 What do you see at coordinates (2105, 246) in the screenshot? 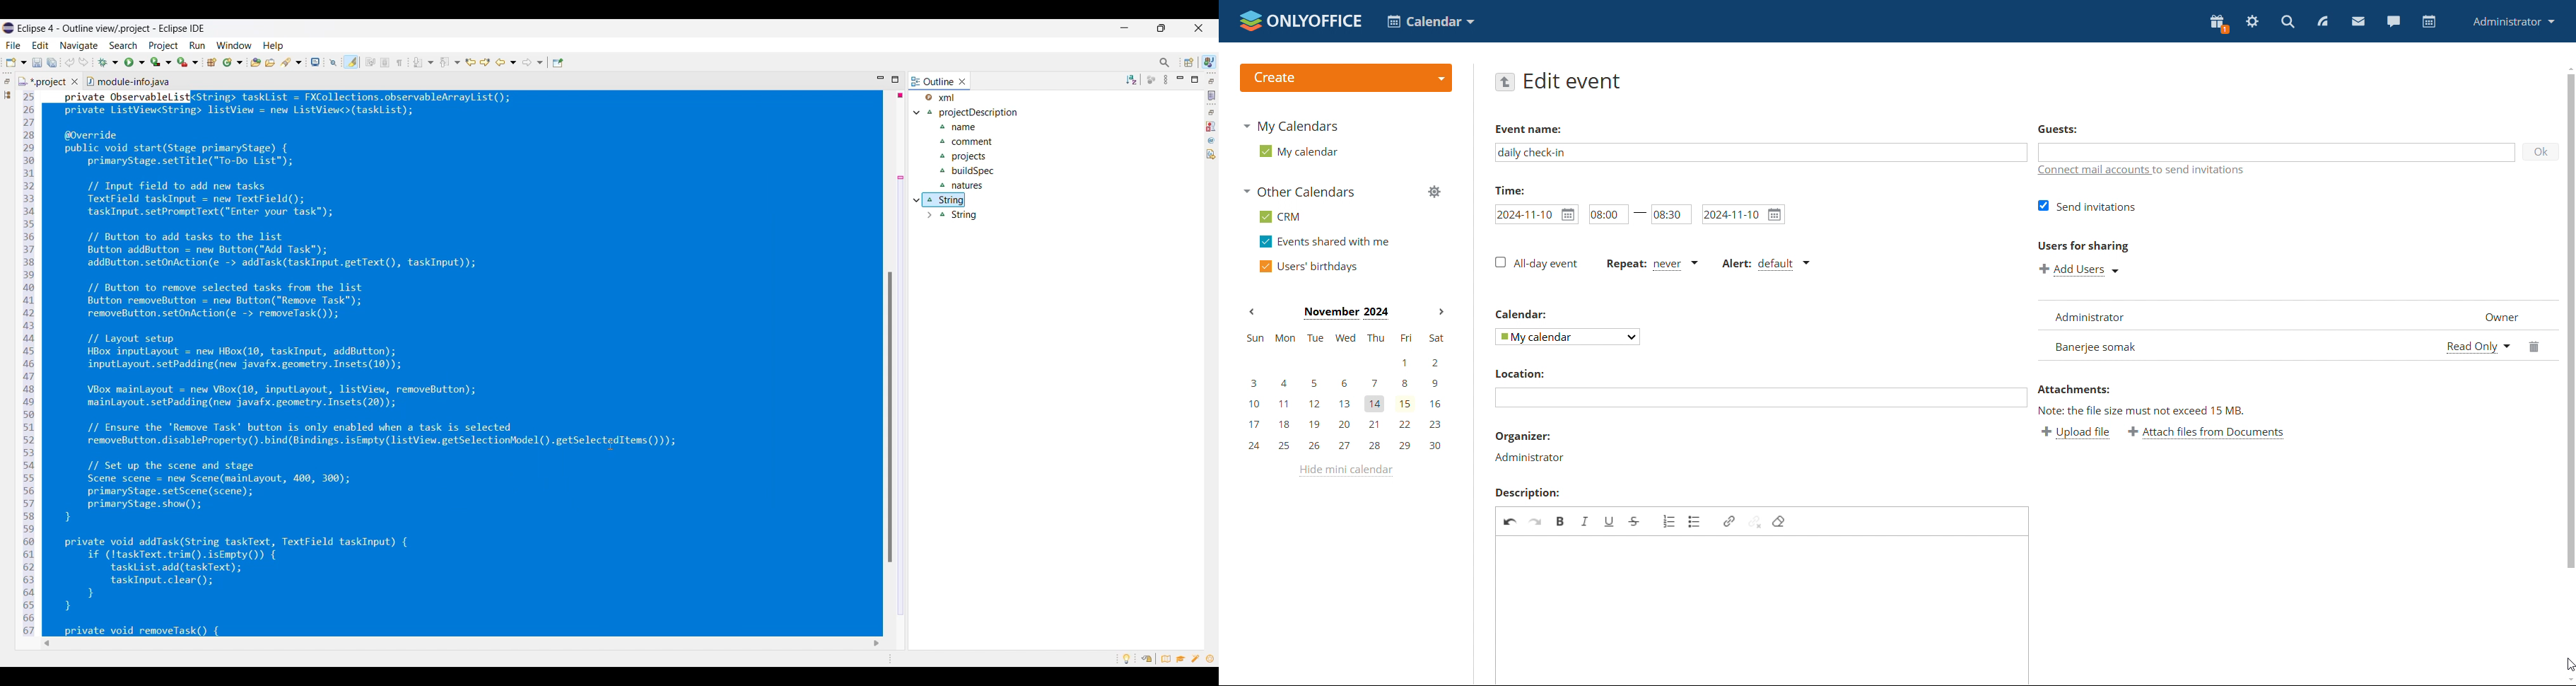
I see `user for sharing:` at bounding box center [2105, 246].